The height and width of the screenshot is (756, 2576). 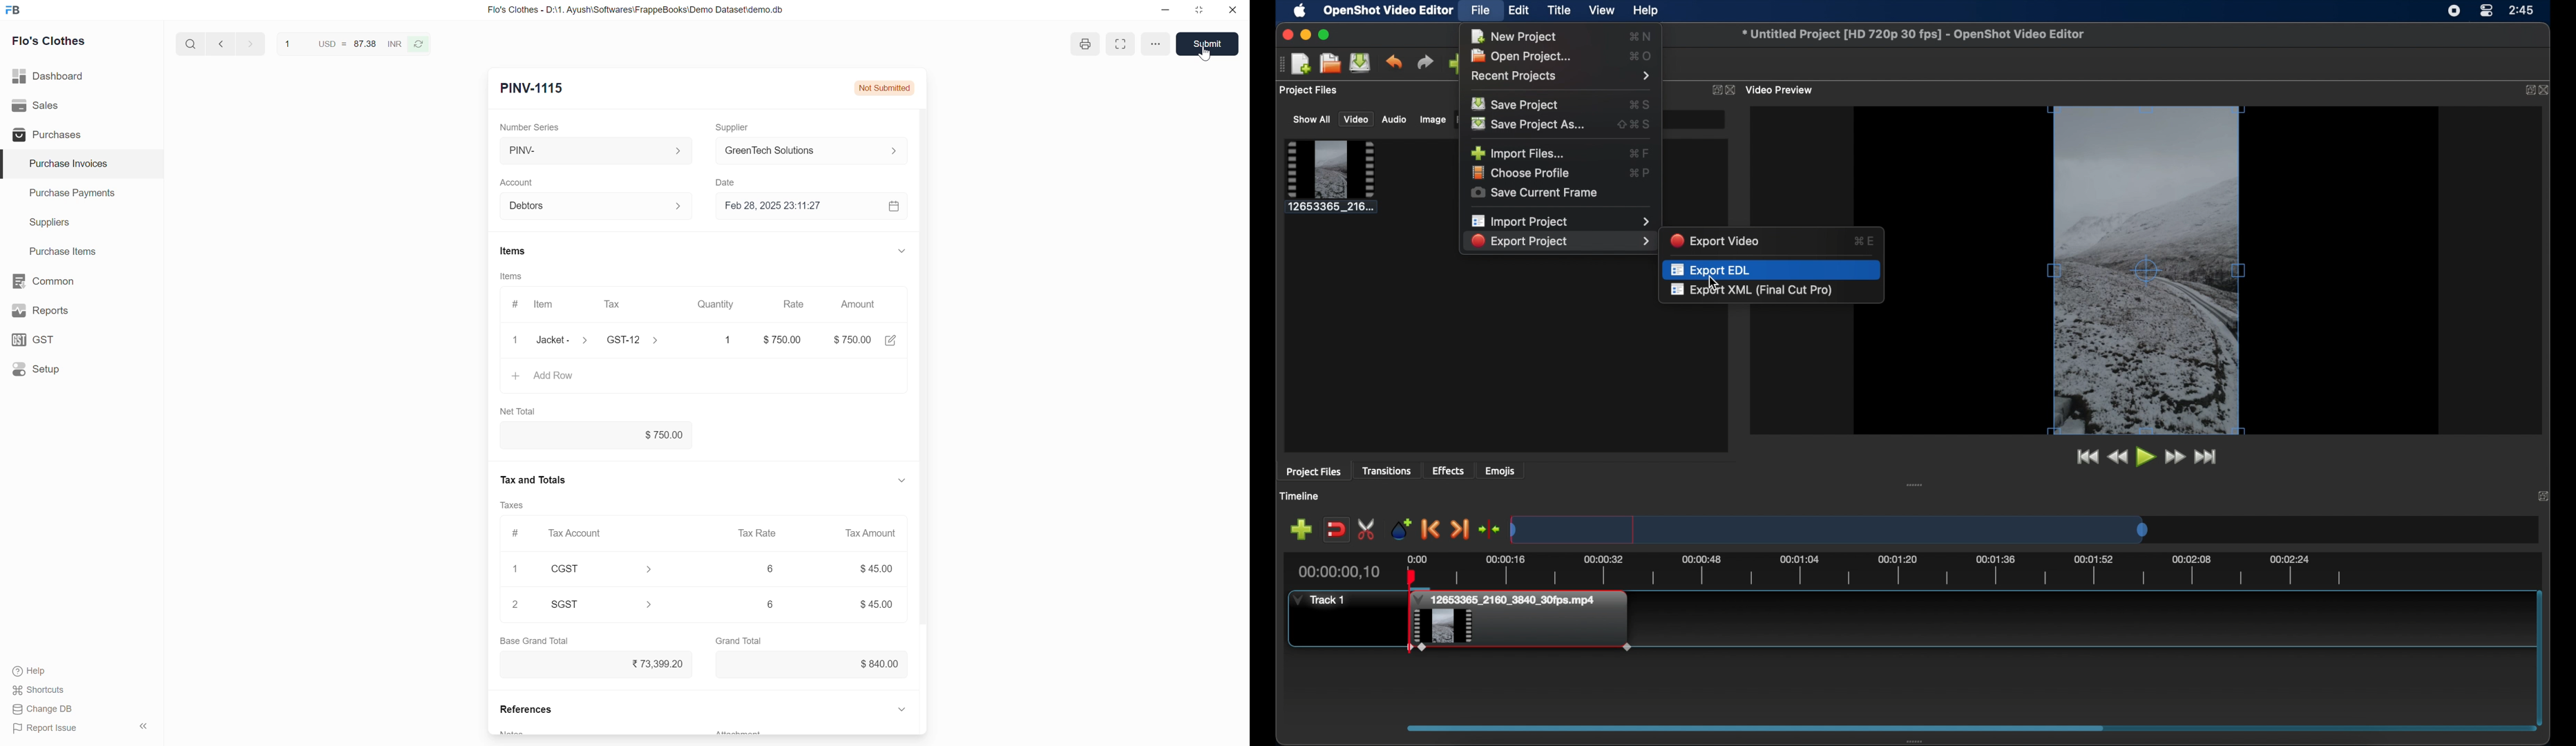 What do you see at coordinates (49, 41) in the screenshot?
I see `Flo's Clothes` at bounding box center [49, 41].